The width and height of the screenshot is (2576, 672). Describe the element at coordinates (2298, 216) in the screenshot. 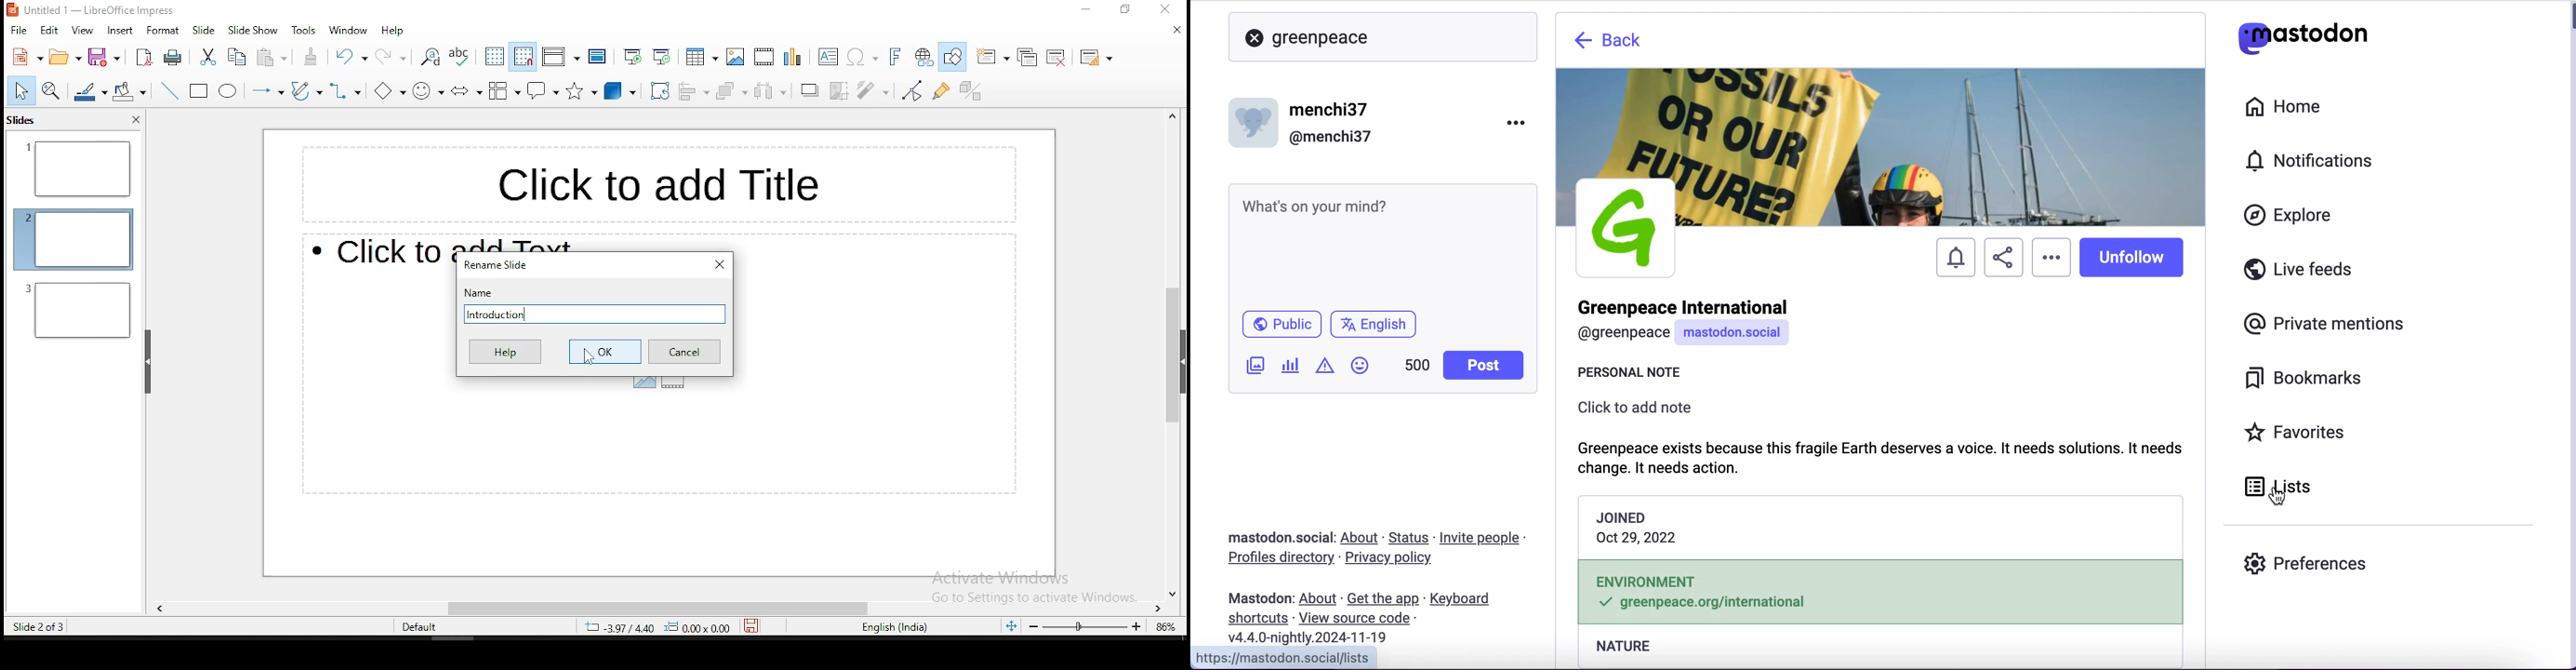

I see `explore` at that location.